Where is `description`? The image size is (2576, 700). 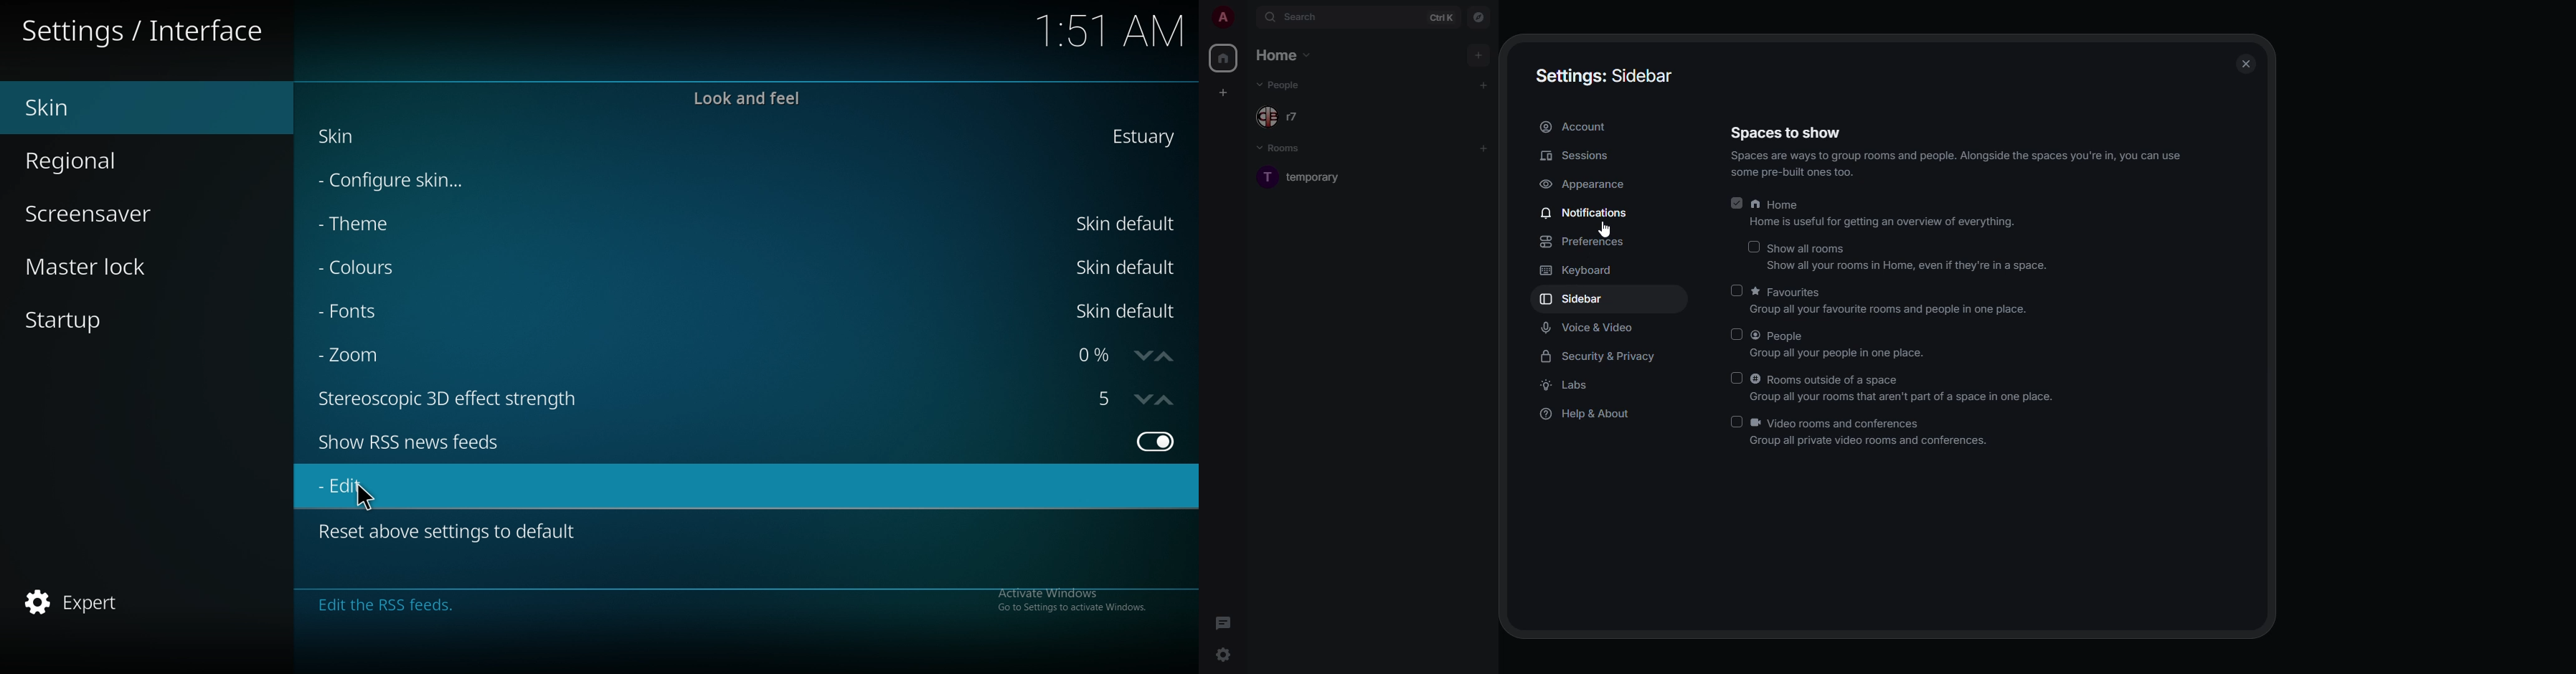 description is located at coordinates (517, 603).